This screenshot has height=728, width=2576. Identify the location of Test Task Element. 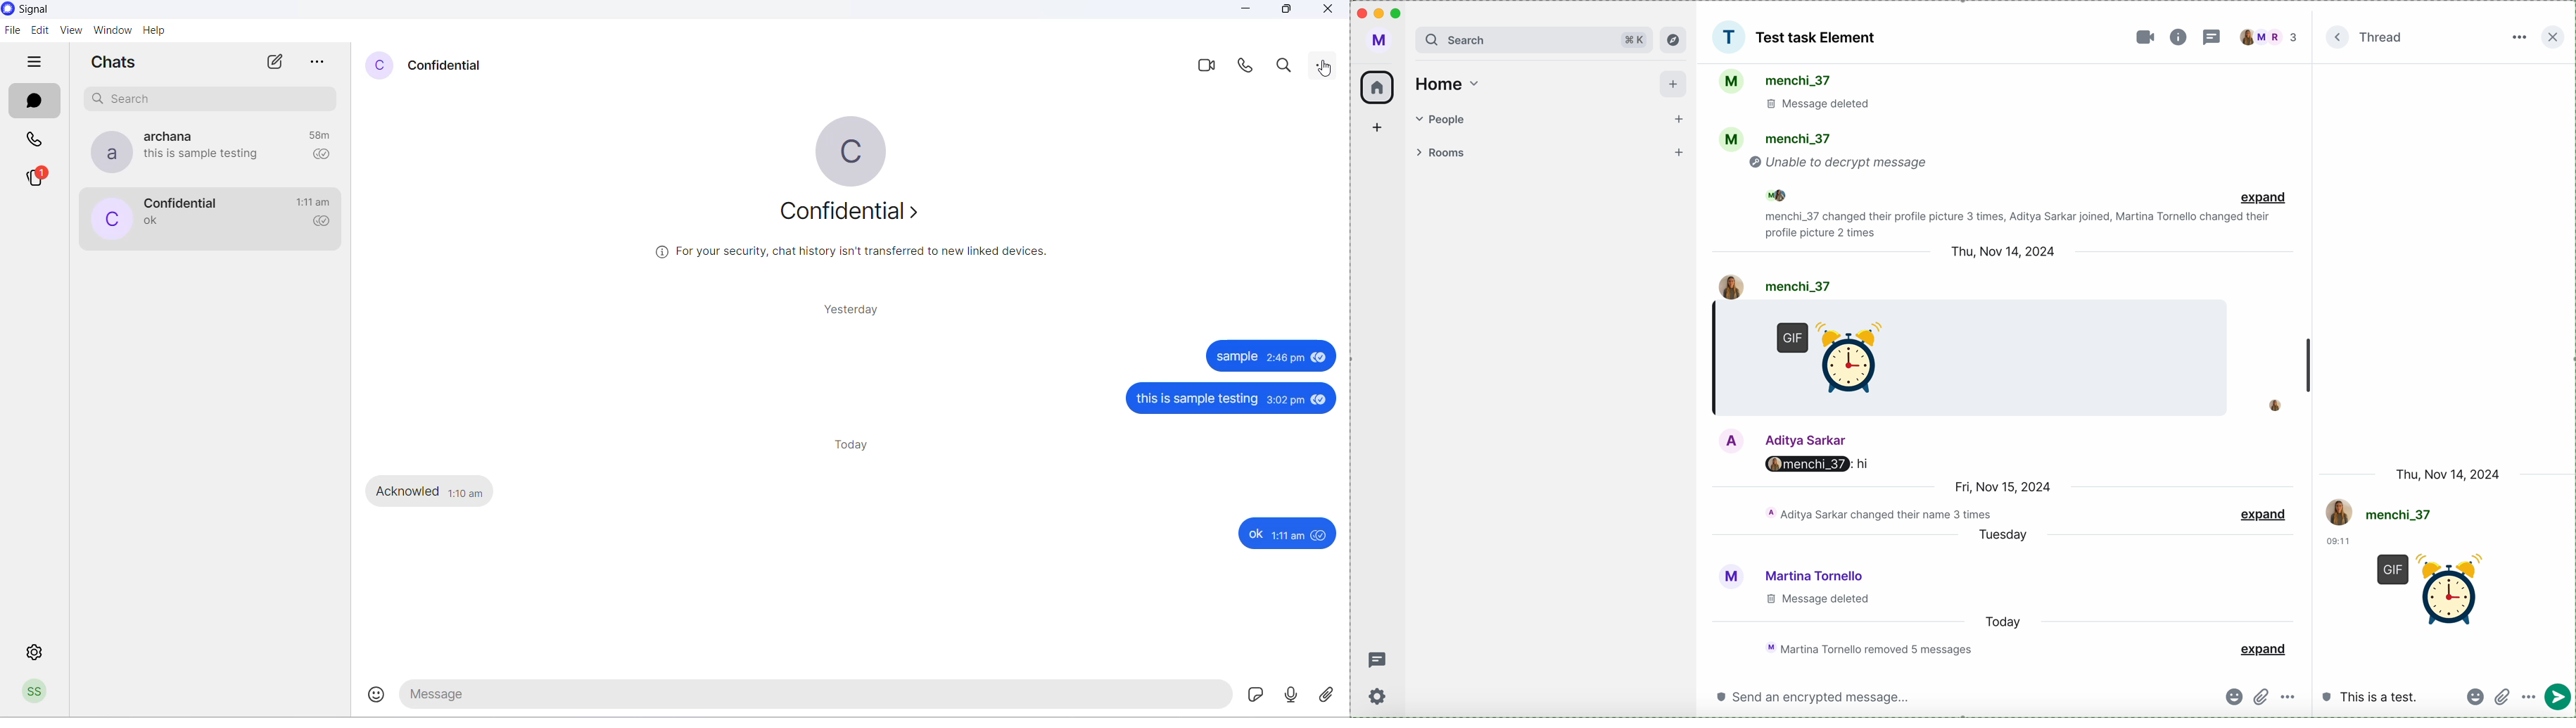
(1817, 38).